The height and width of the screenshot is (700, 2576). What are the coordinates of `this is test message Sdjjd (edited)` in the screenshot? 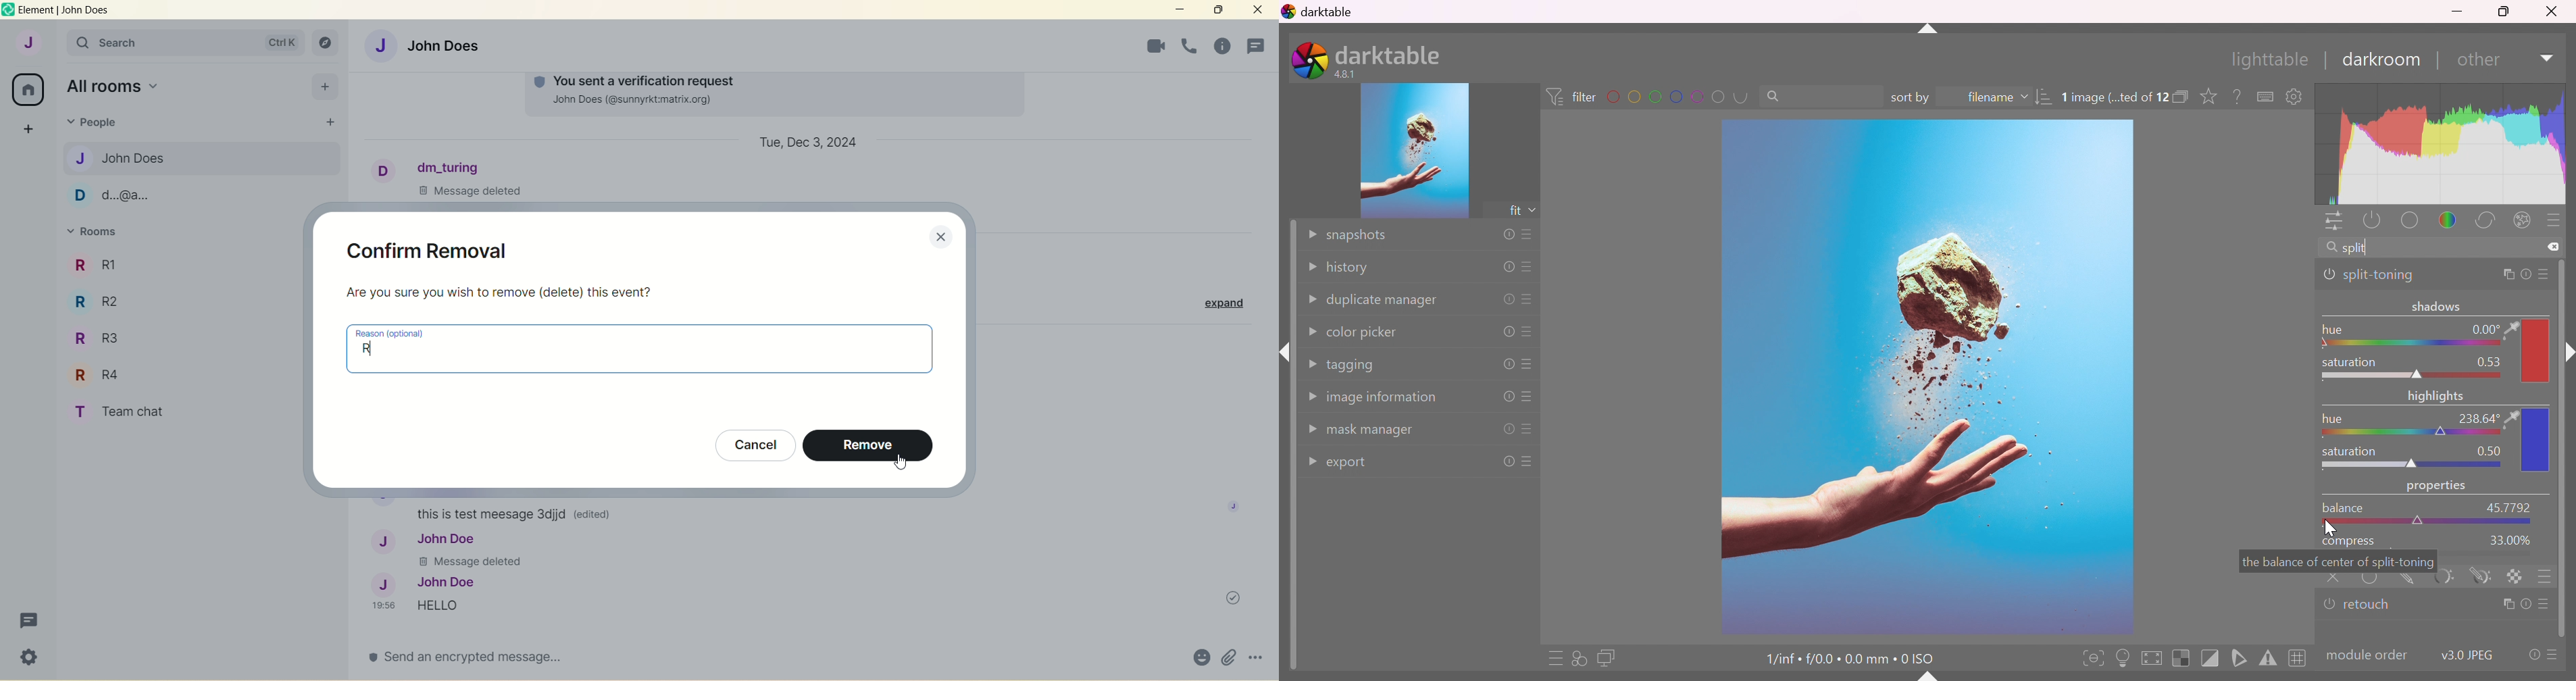 It's located at (521, 513).